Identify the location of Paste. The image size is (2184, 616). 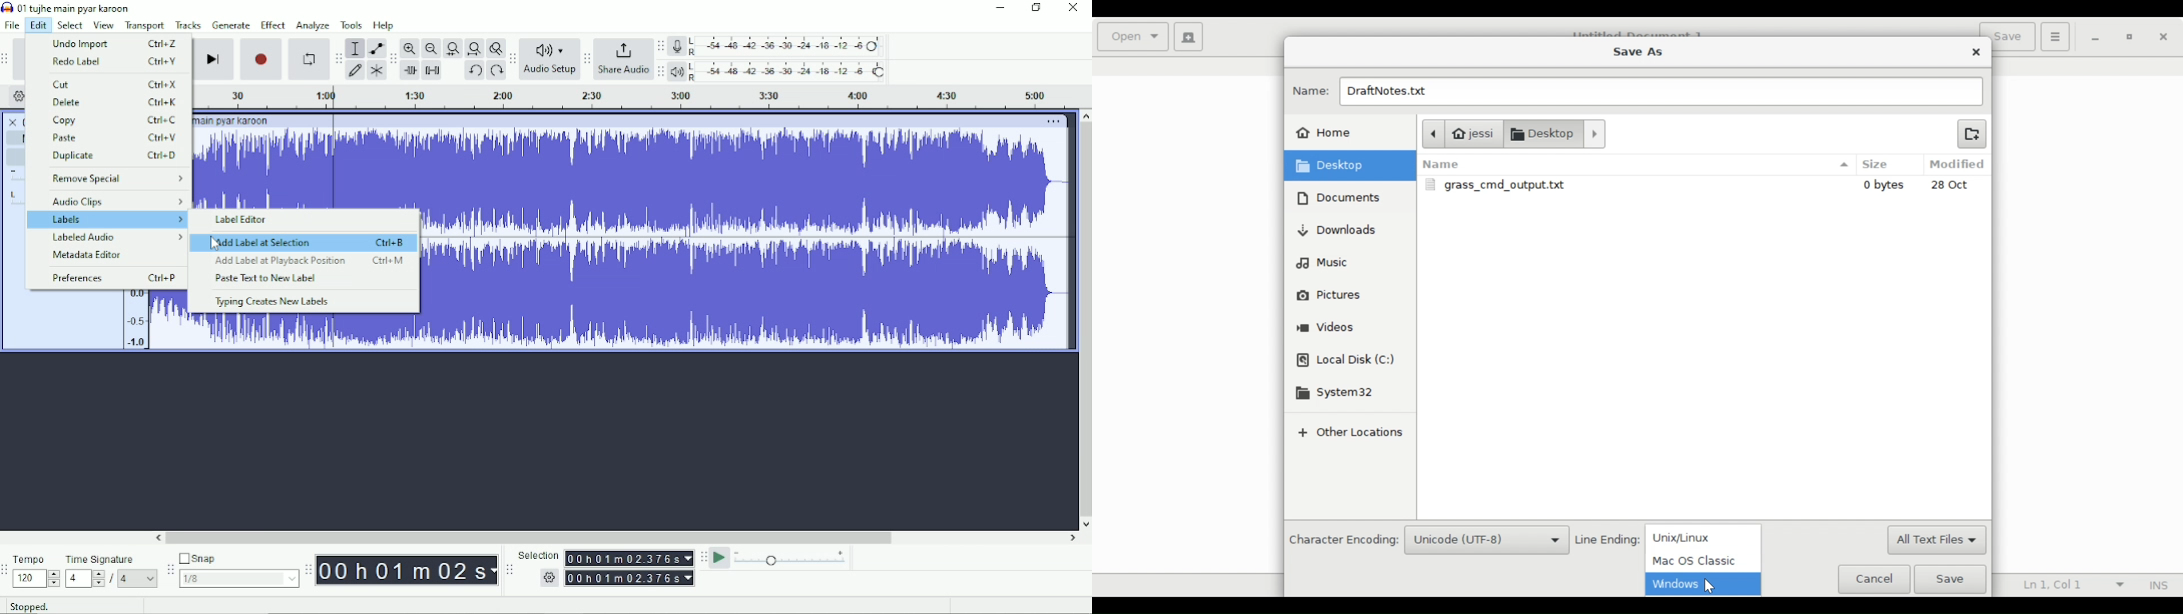
(114, 138).